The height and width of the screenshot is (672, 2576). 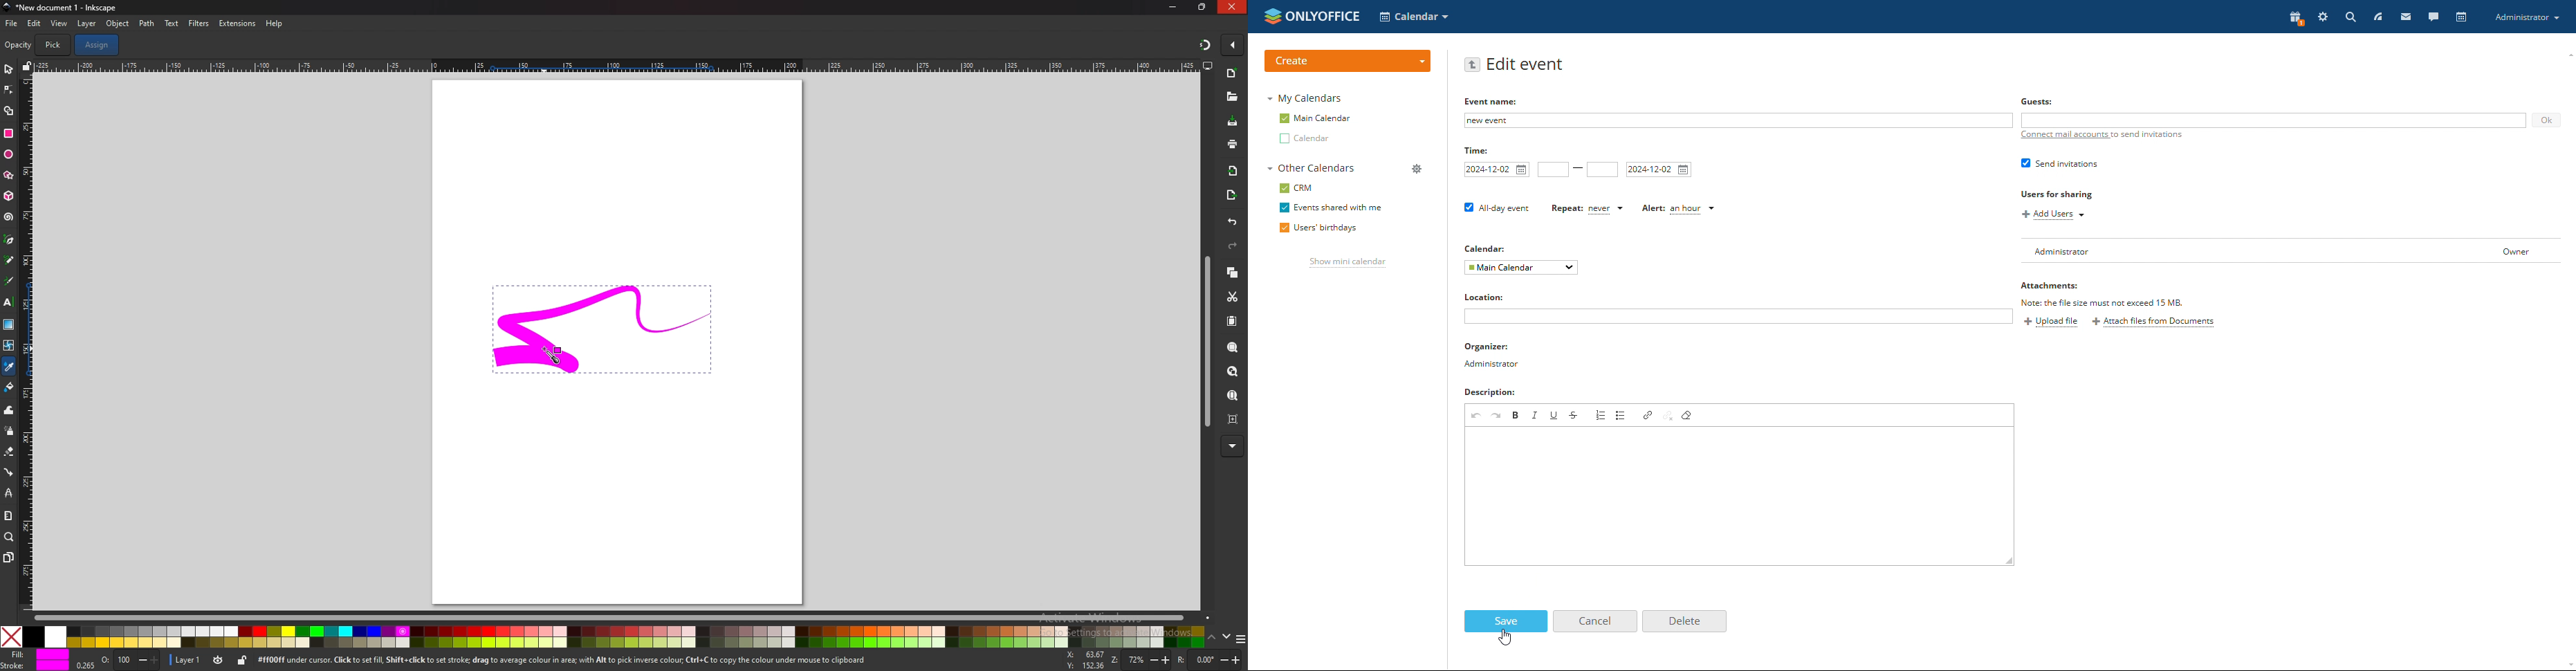 I want to click on export, so click(x=1232, y=195).